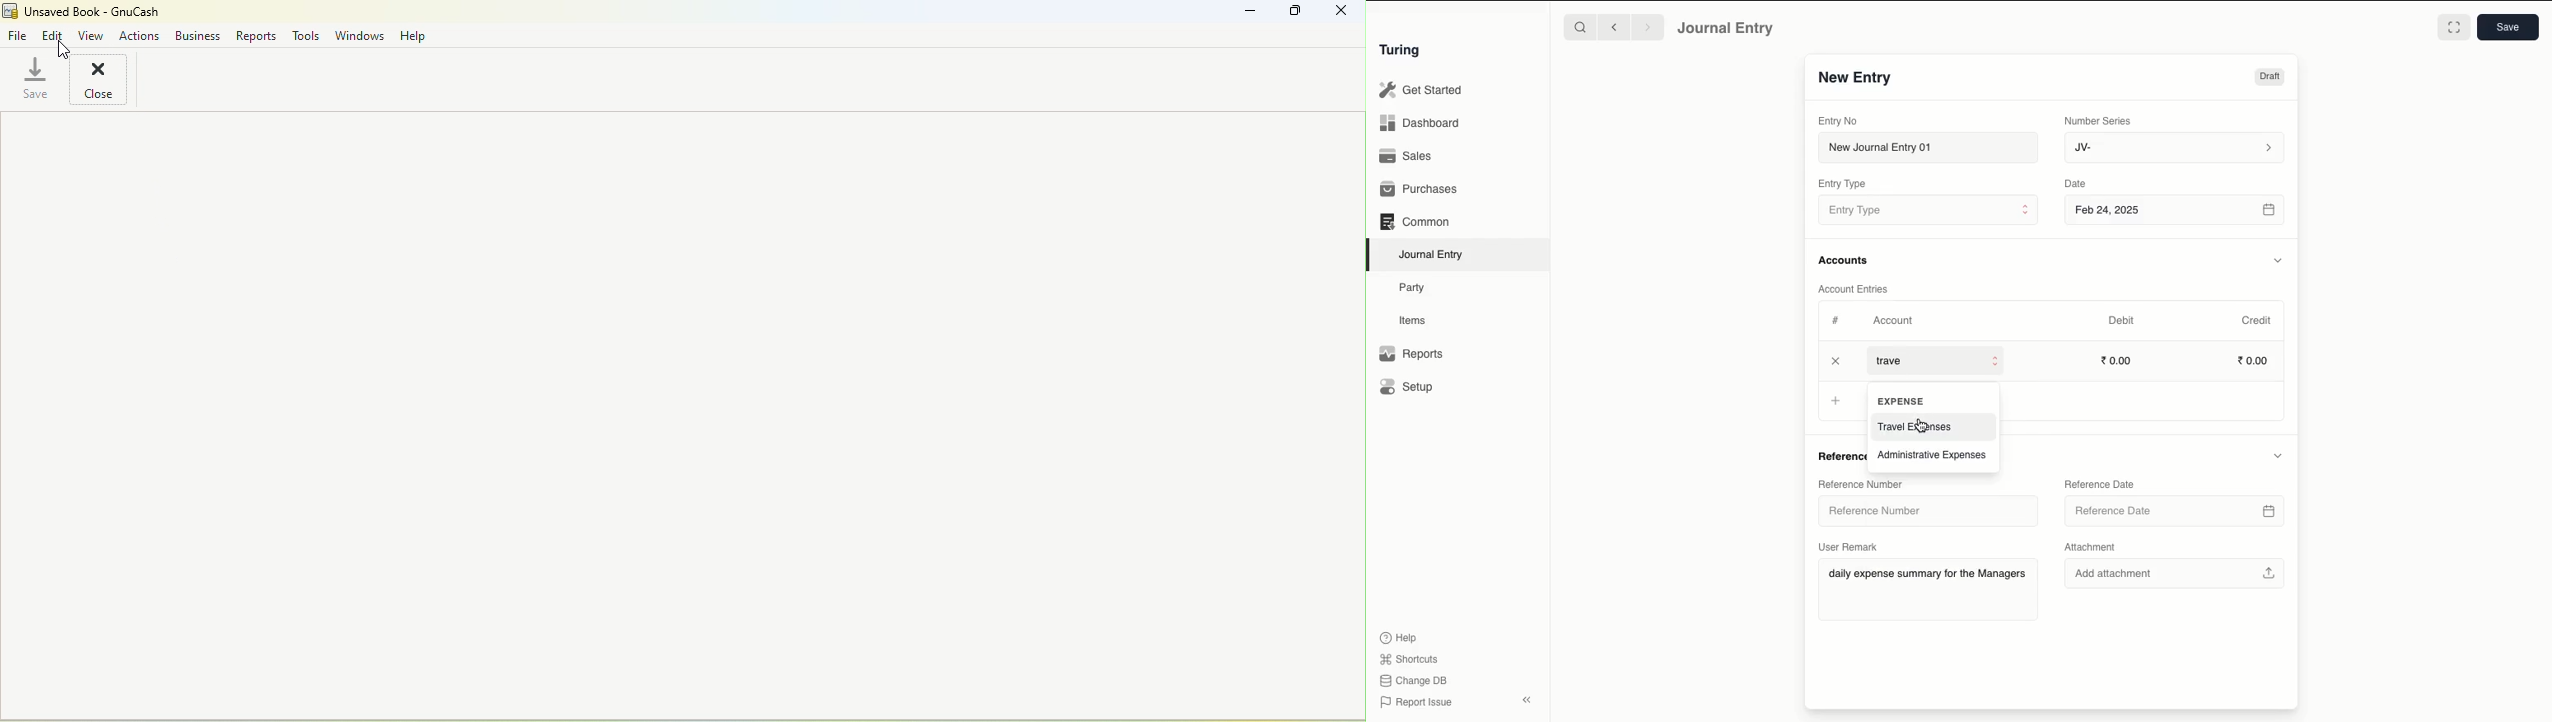 This screenshot has width=2576, height=728. Describe the element at coordinates (1842, 184) in the screenshot. I see `Entry Type` at that location.